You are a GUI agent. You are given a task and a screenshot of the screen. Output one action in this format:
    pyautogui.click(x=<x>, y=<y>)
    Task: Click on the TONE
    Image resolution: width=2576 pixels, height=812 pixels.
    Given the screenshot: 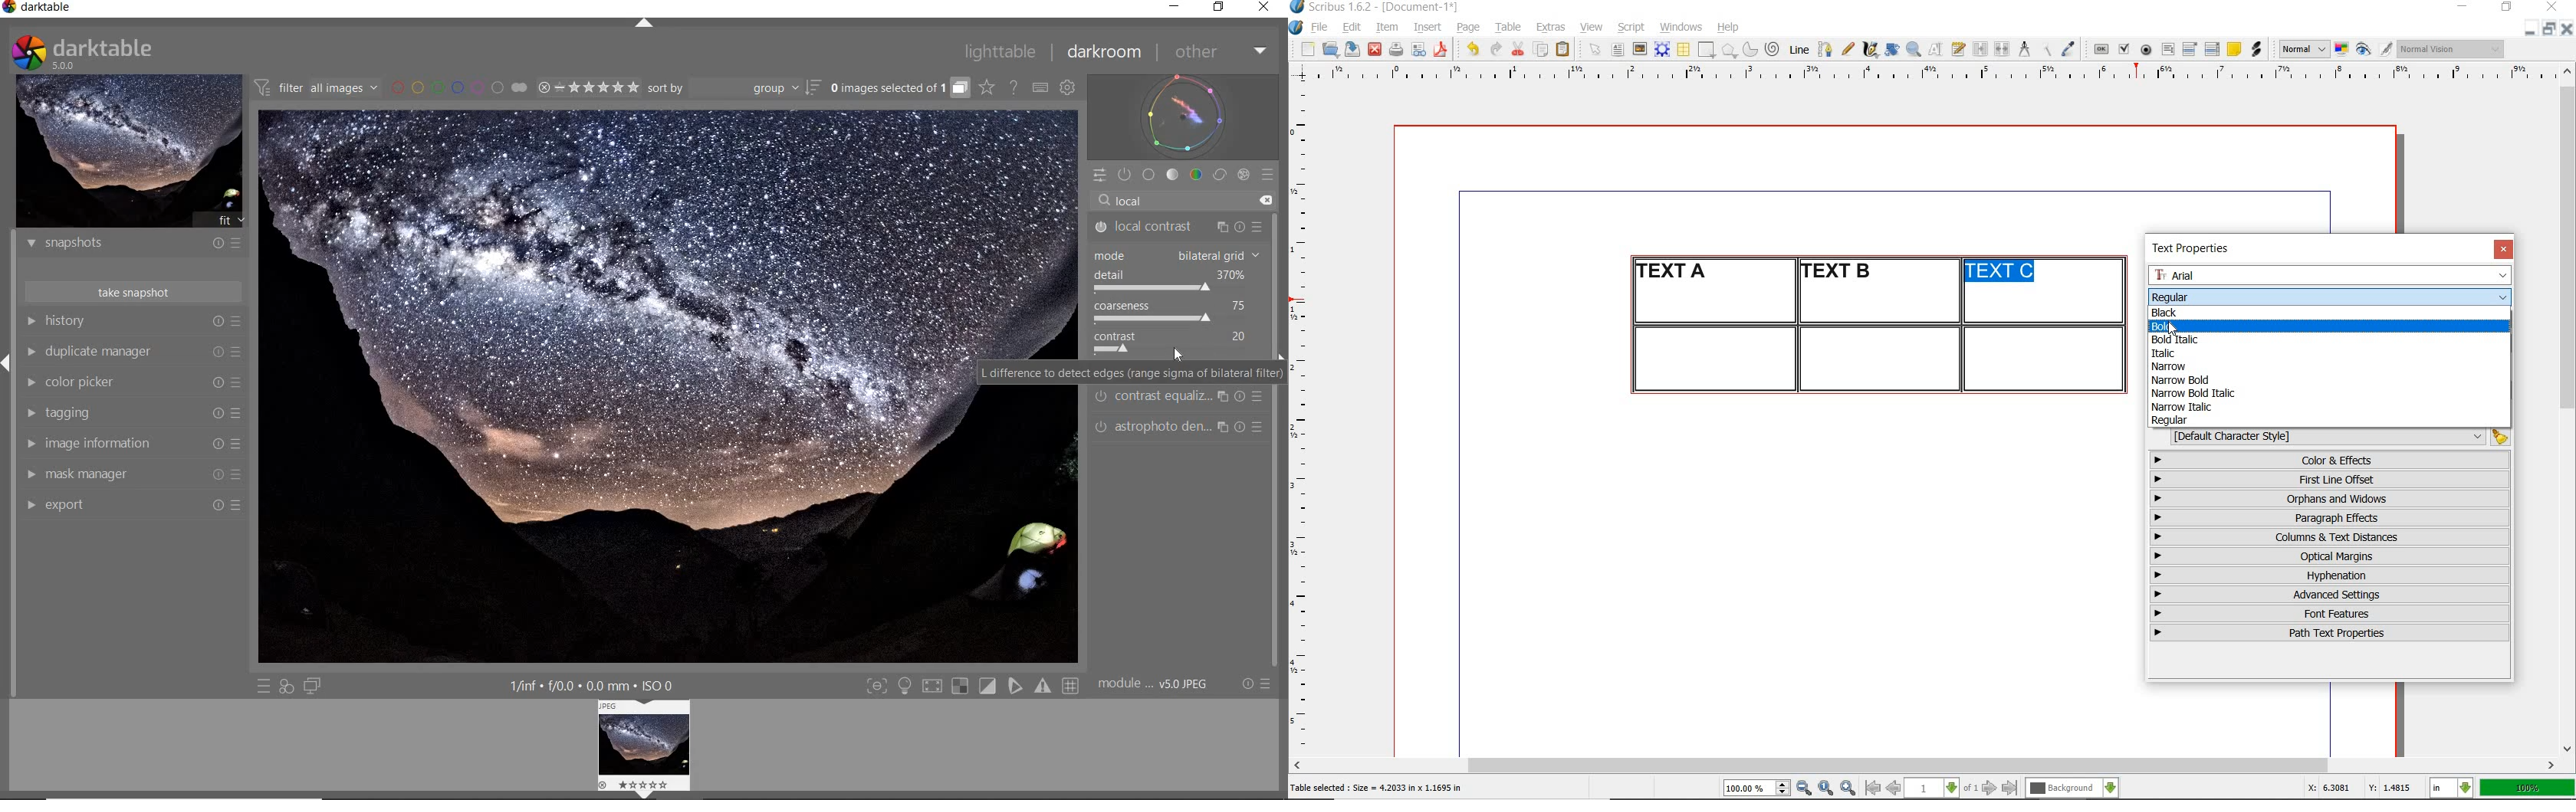 What is the action you would take?
    pyautogui.click(x=1173, y=176)
    